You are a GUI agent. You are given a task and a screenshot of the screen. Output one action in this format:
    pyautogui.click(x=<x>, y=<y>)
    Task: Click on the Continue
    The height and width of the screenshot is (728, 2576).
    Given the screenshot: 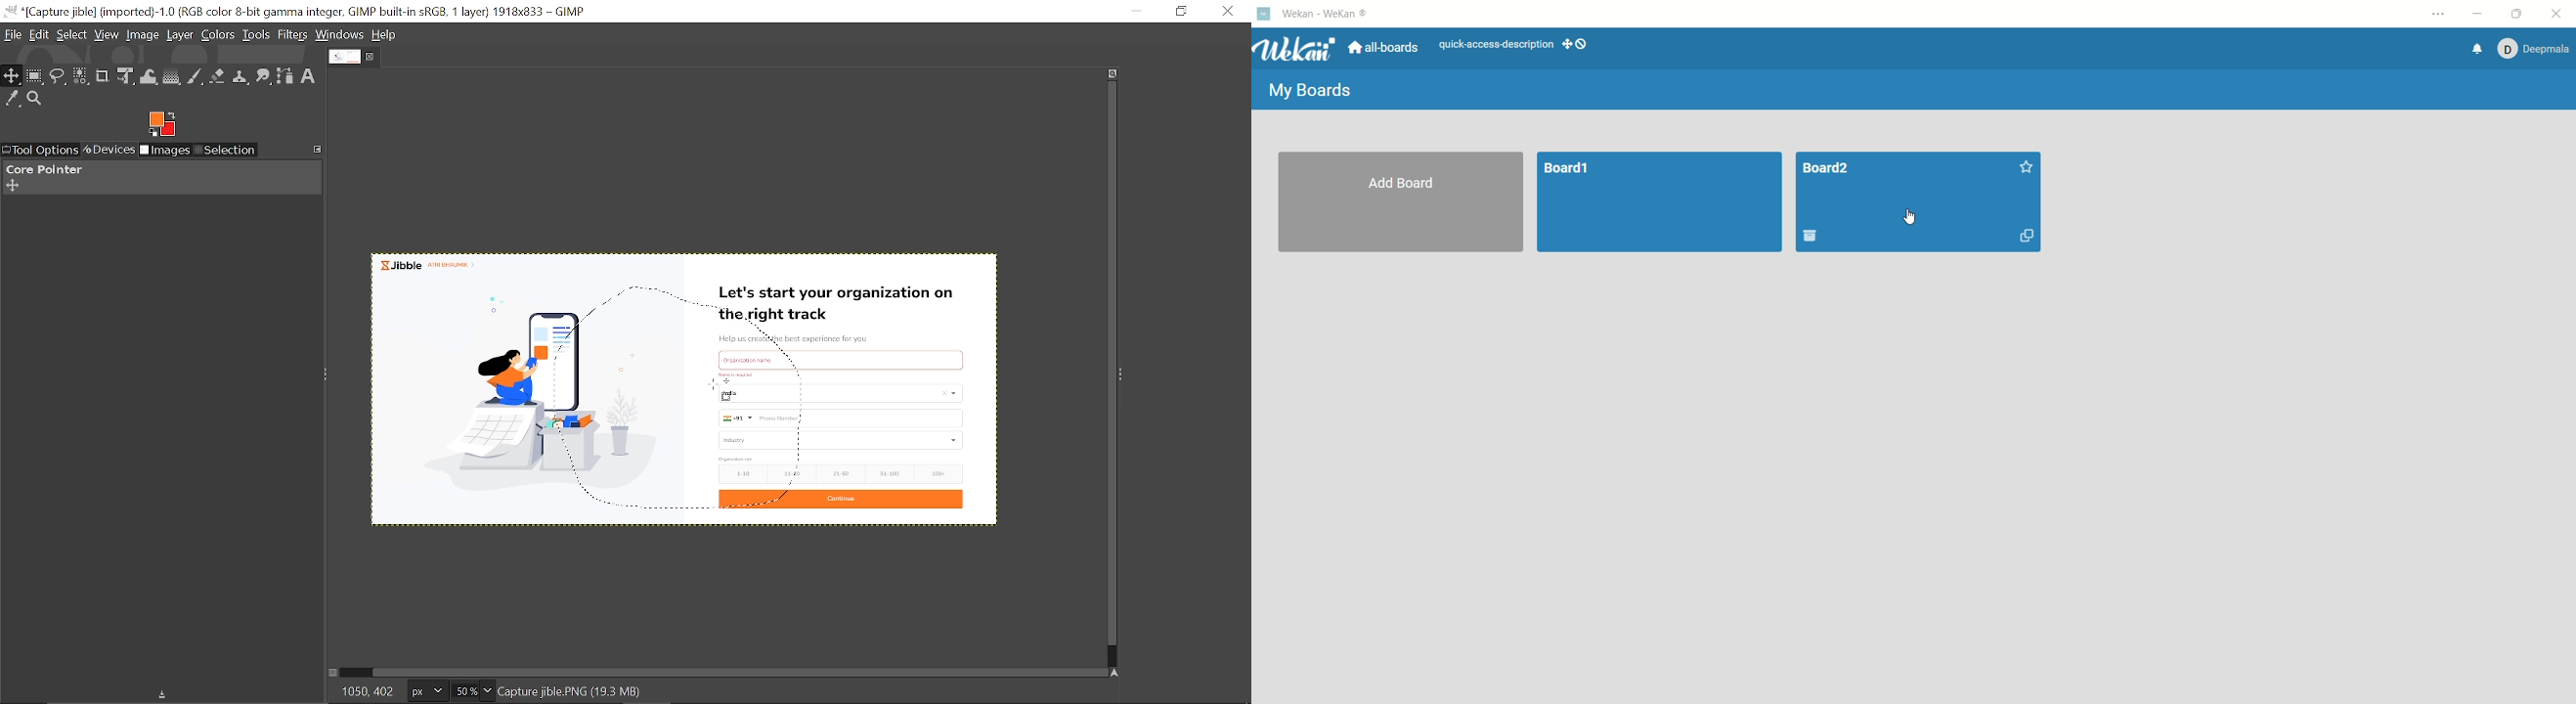 What is the action you would take?
    pyautogui.click(x=839, y=501)
    